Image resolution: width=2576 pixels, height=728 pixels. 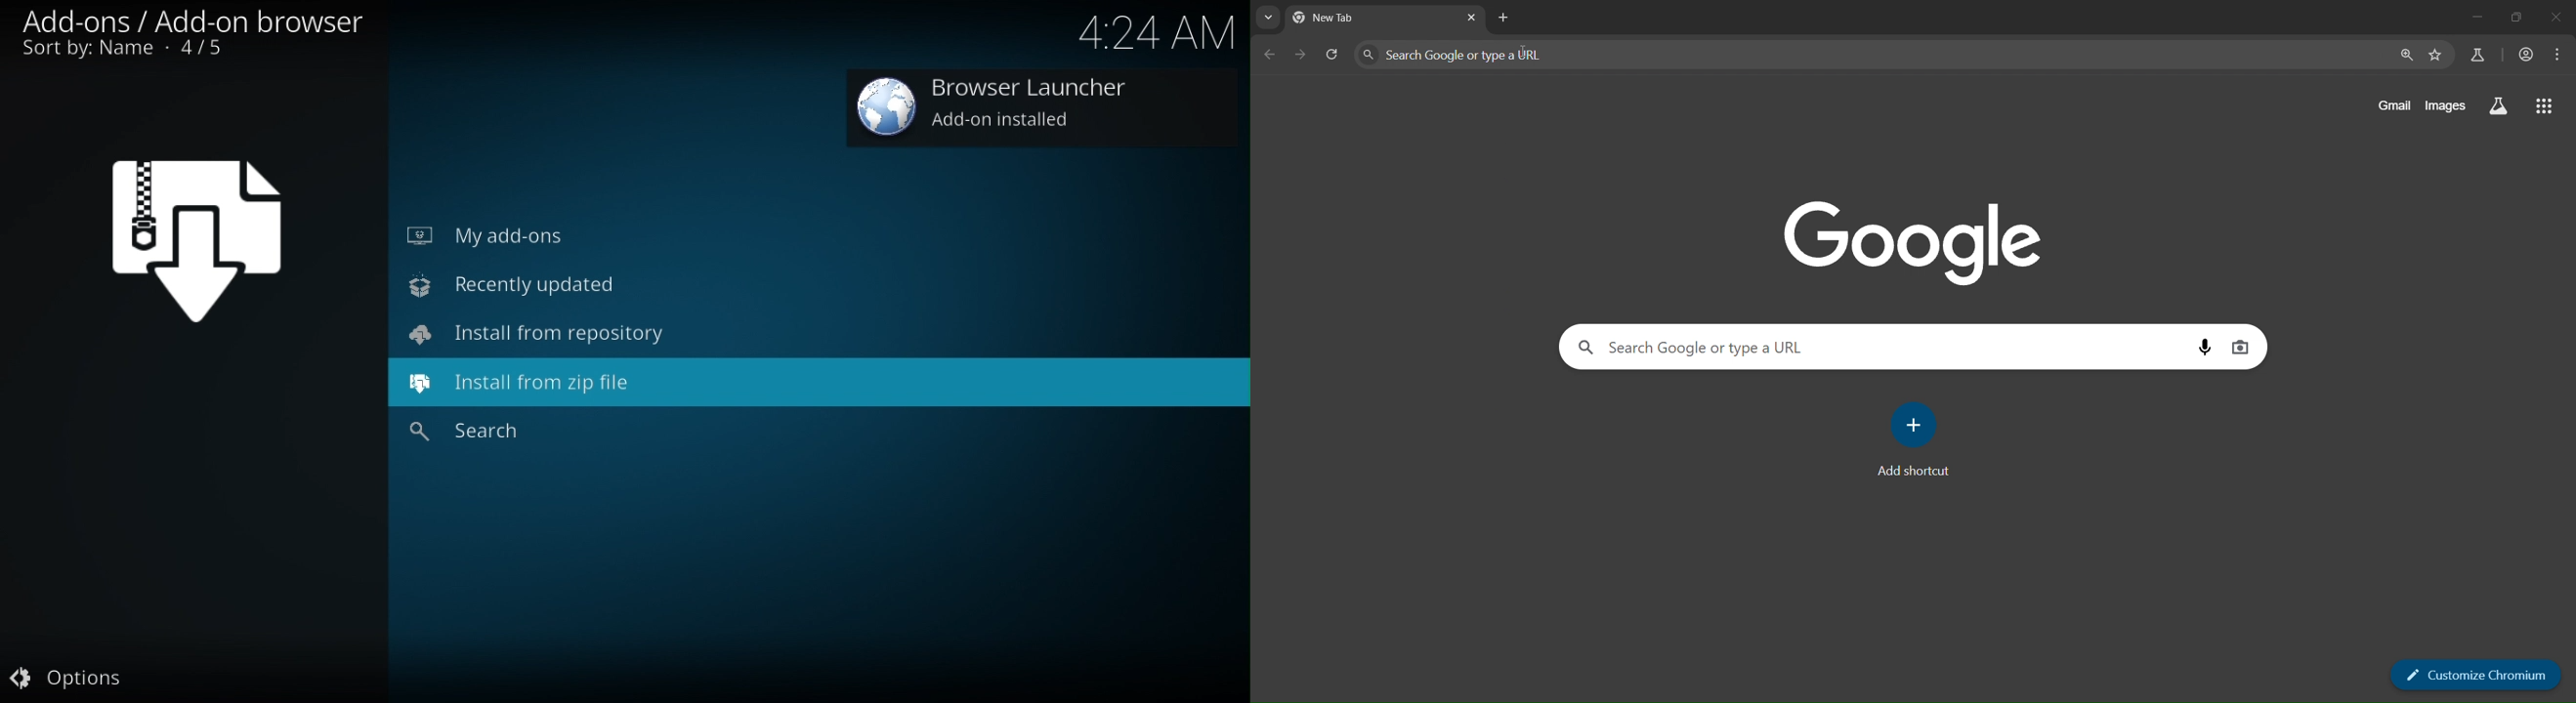 What do you see at coordinates (546, 337) in the screenshot?
I see `install from repository` at bounding box center [546, 337].